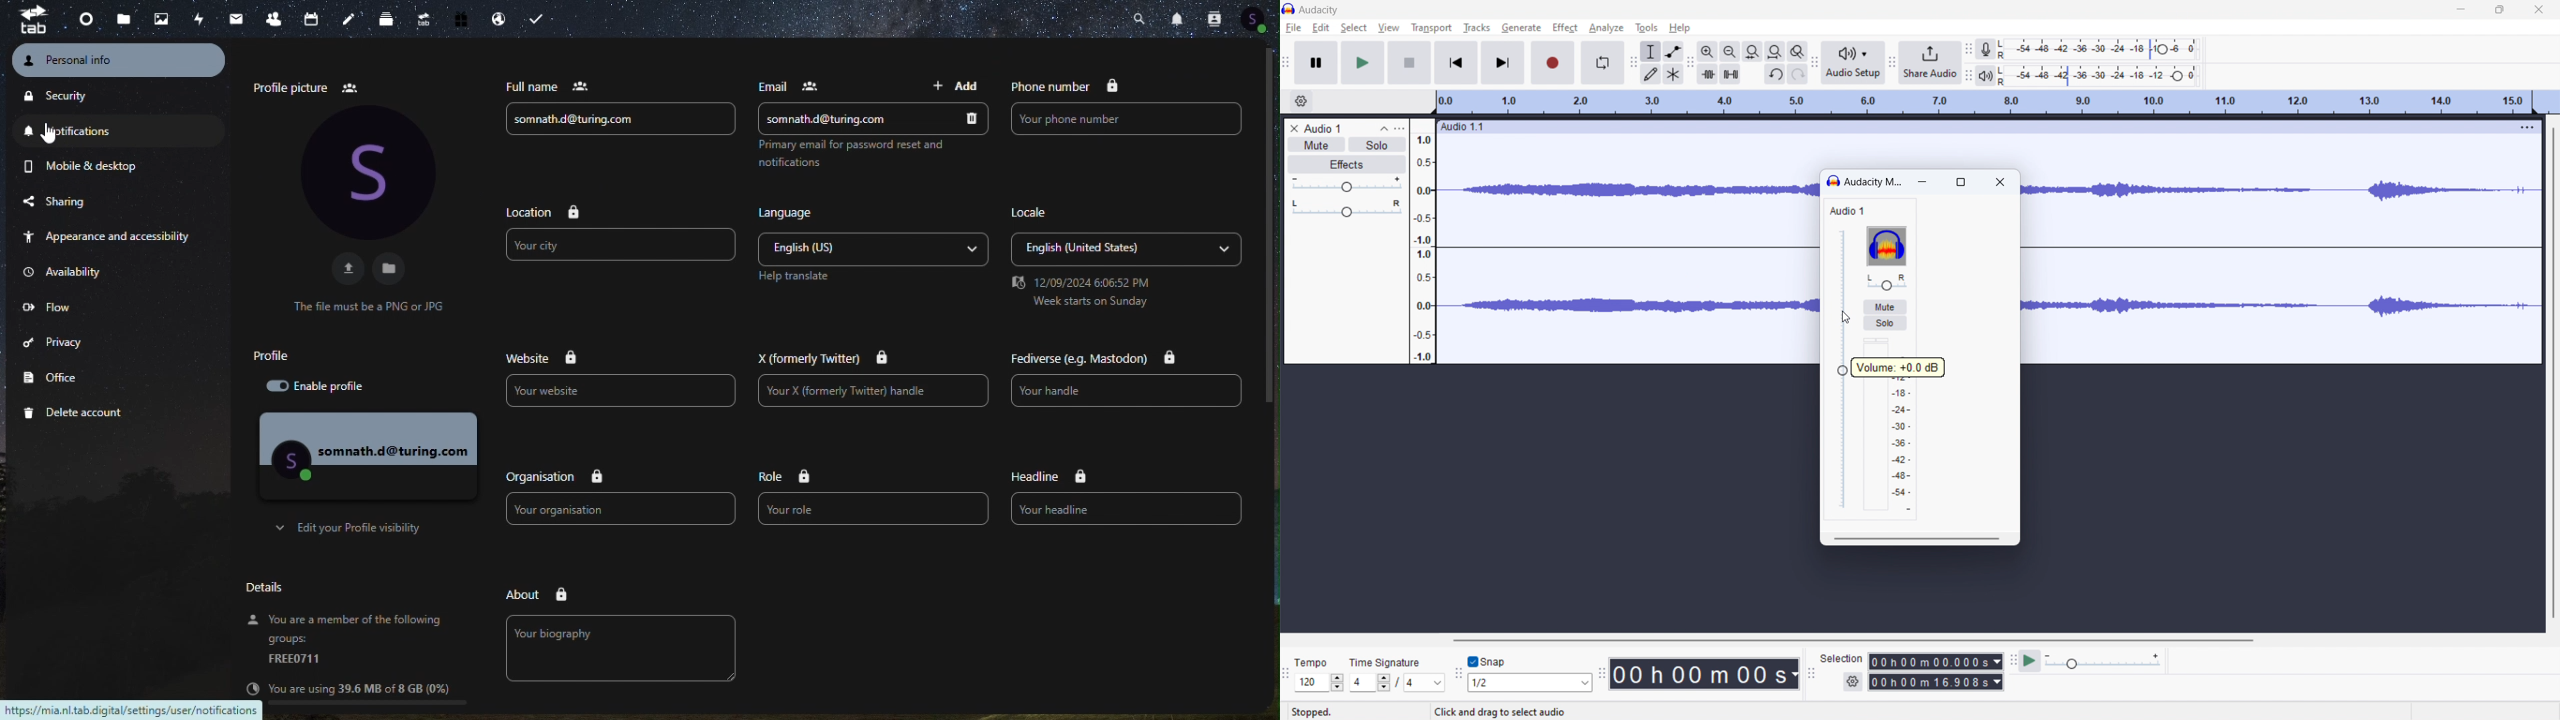 The width and height of the screenshot is (2576, 728). Describe the element at coordinates (393, 268) in the screenshot. I see `file` at that location.